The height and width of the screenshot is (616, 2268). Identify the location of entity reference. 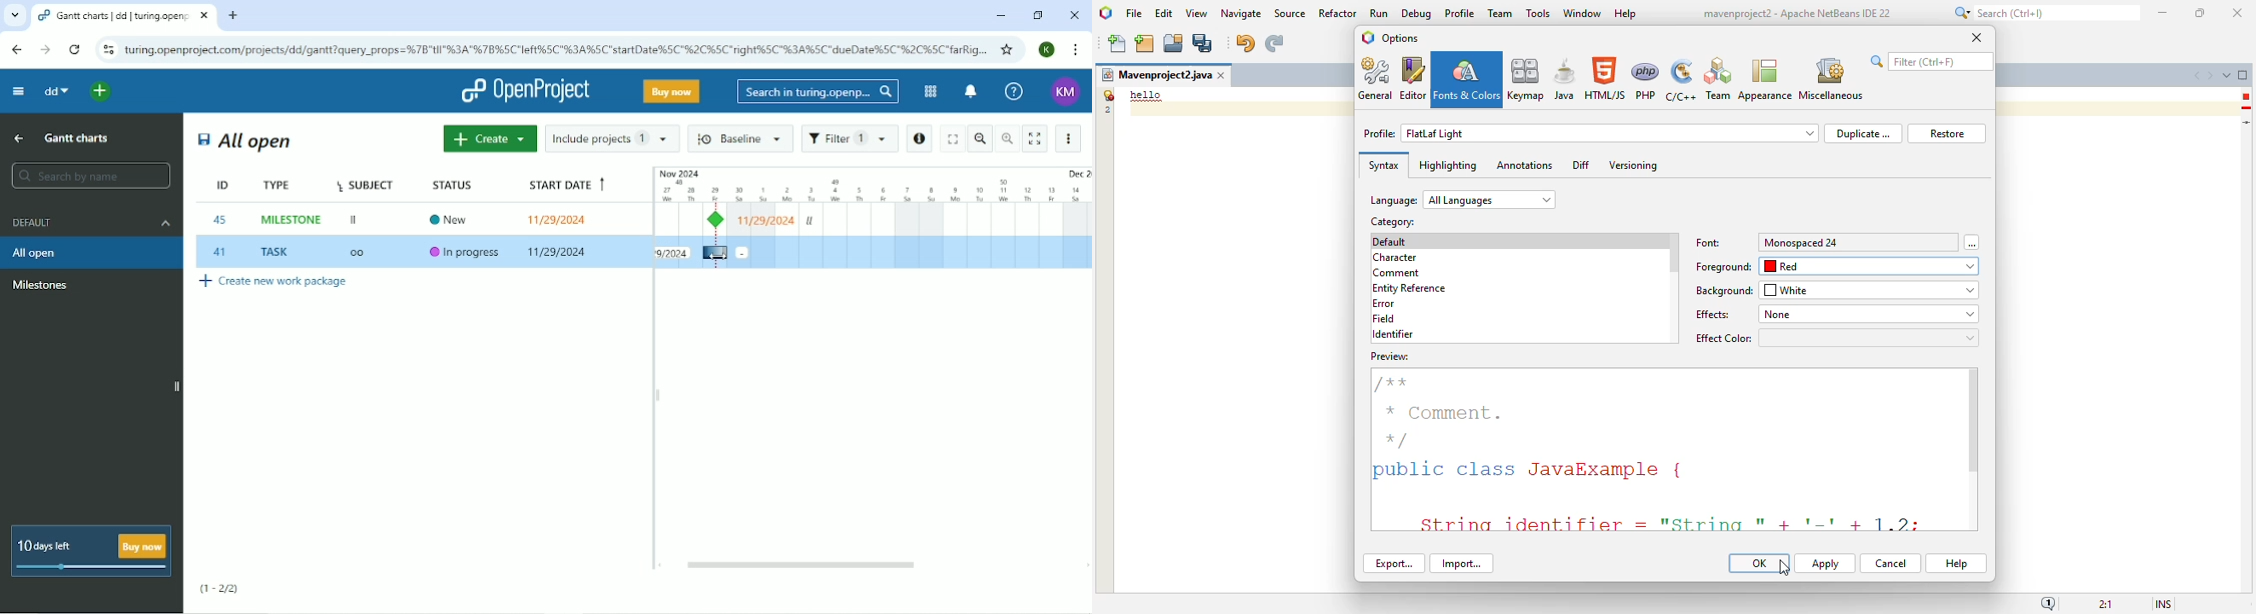
(1410, 289).